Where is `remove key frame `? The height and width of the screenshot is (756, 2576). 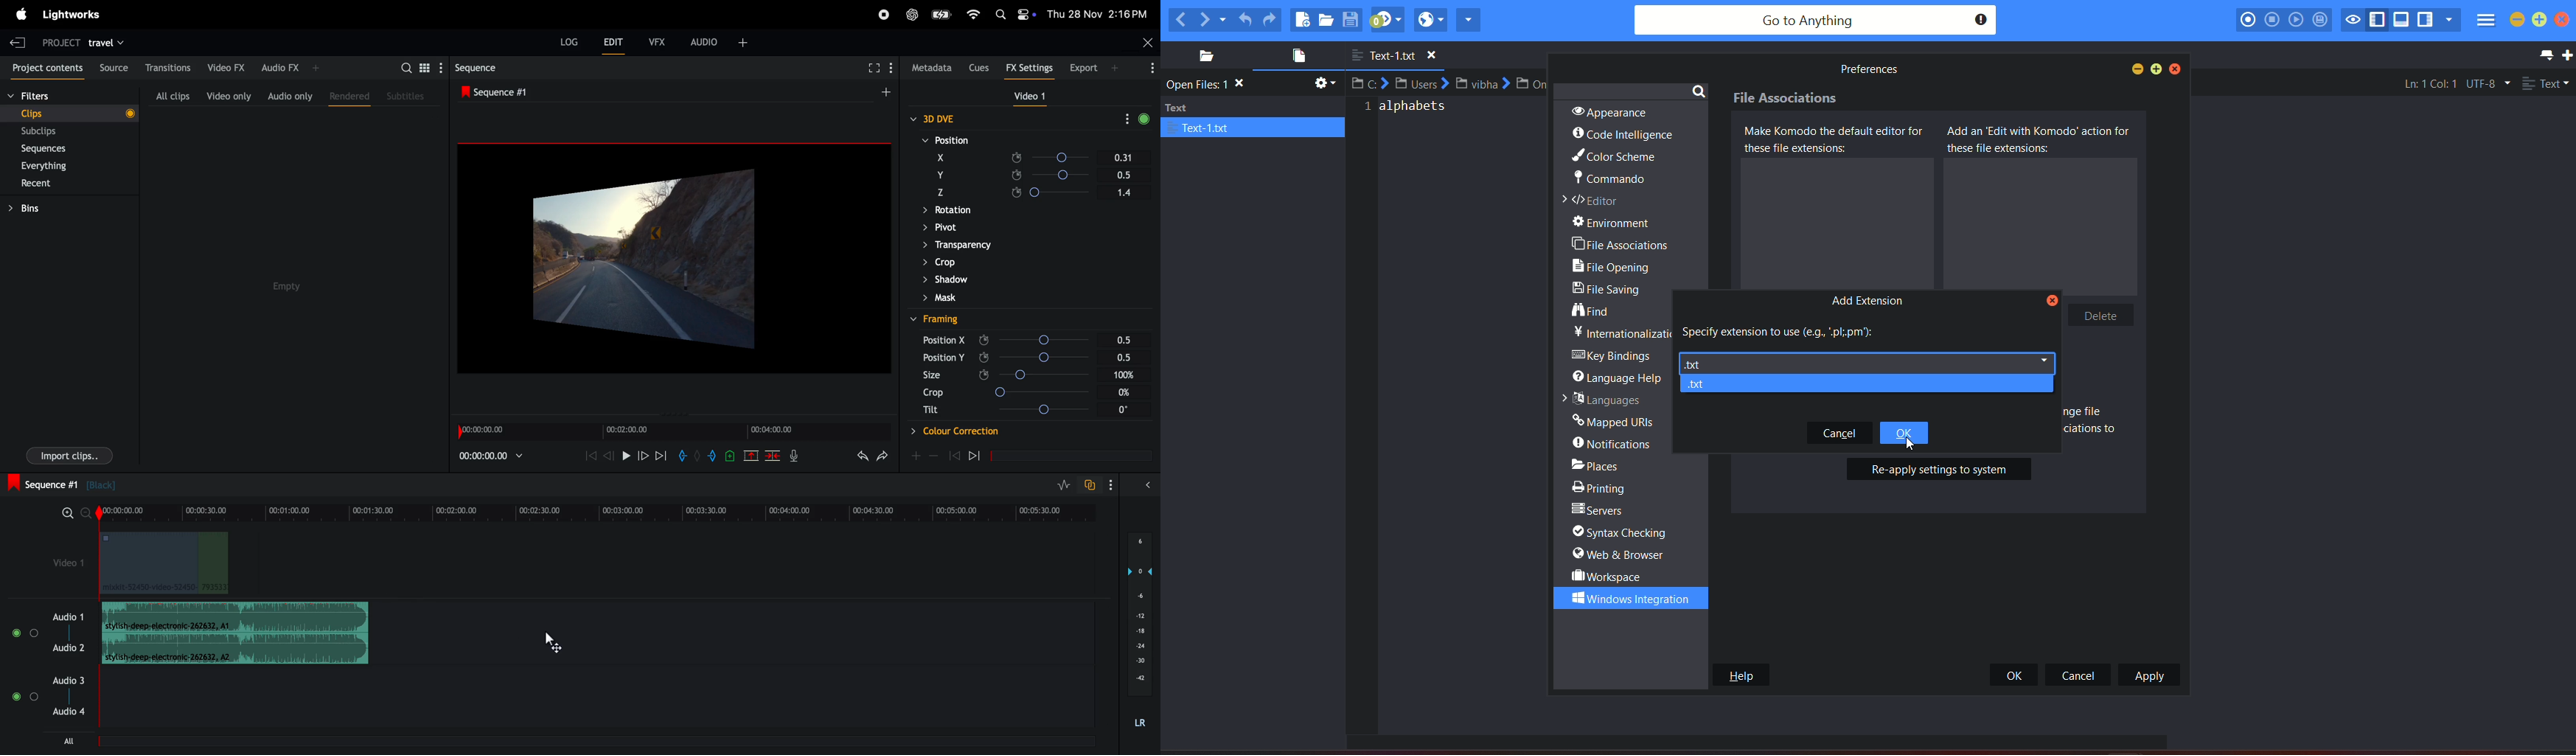 remove key frame  is located at coordinates (934, 456).